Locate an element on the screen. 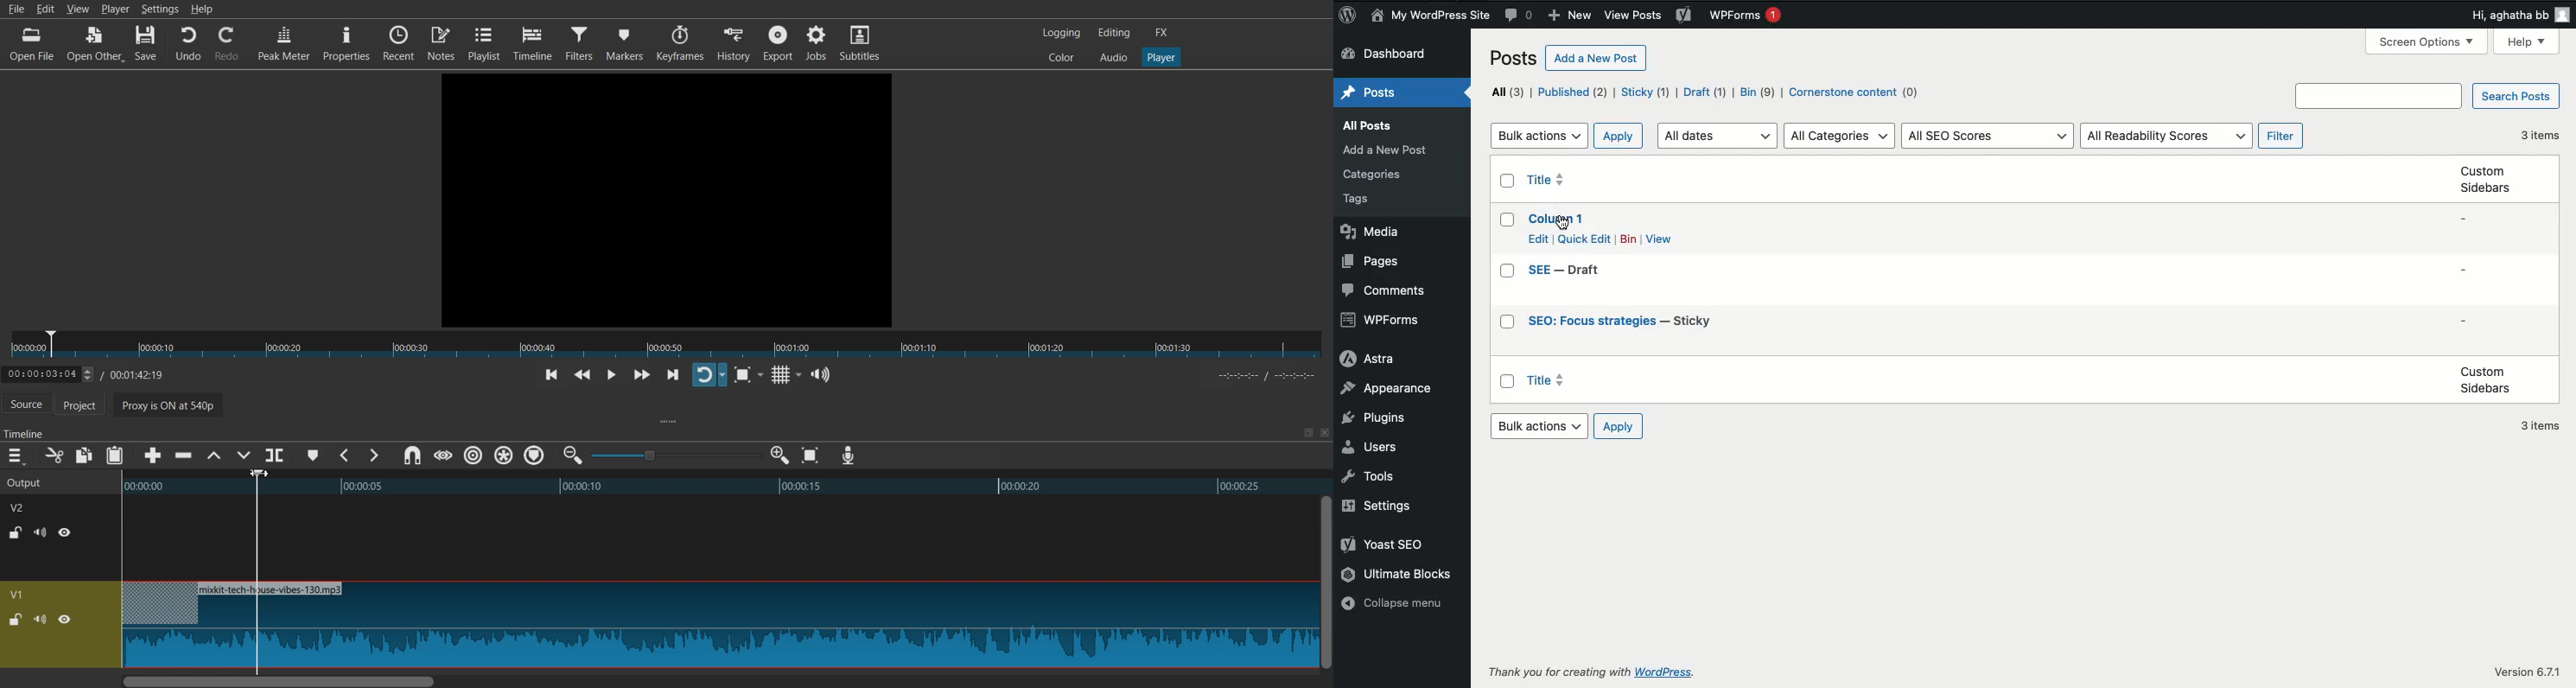 Image resolution: width=2576 pixels, height=700 pixels. Append  is located at coordinates (154, 456).